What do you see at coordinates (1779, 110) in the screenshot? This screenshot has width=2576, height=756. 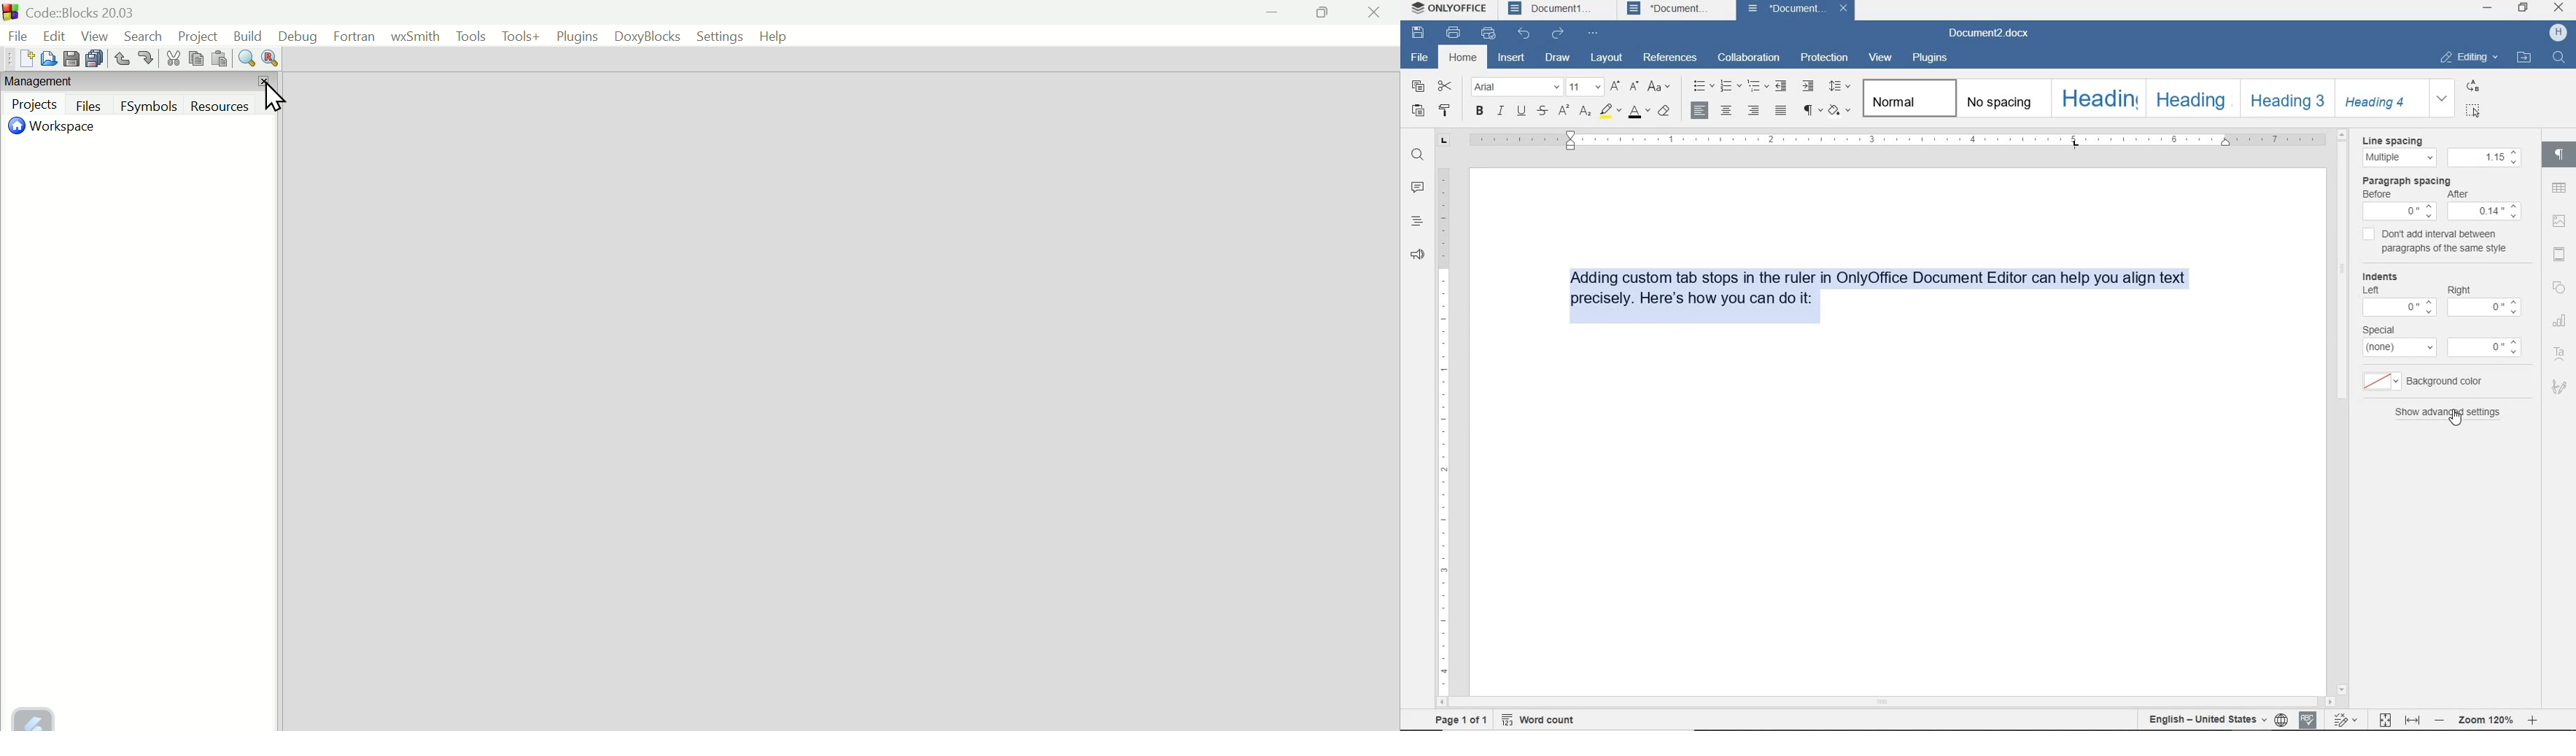 I see `justified` at bounding box center [1779, 110].